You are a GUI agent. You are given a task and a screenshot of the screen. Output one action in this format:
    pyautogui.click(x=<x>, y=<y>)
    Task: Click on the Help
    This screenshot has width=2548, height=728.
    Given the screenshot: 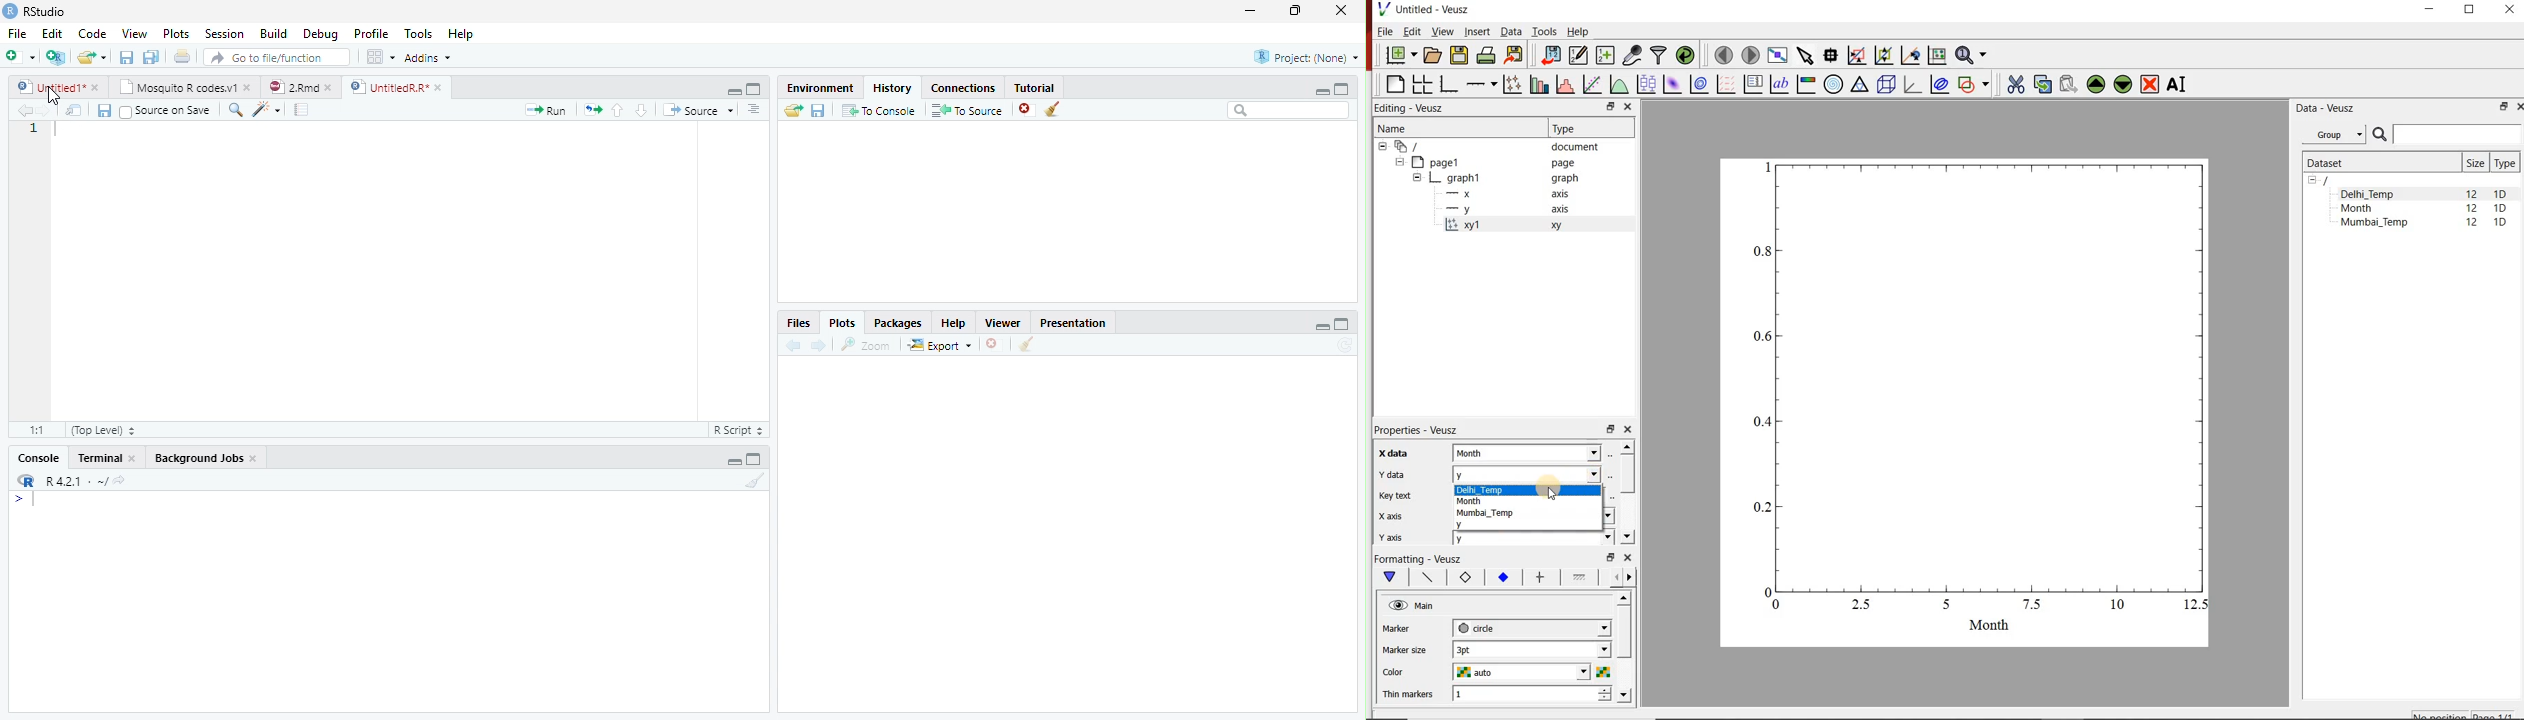 What is the action you would take?
    pyautogui.click(x=956, y=322)
    